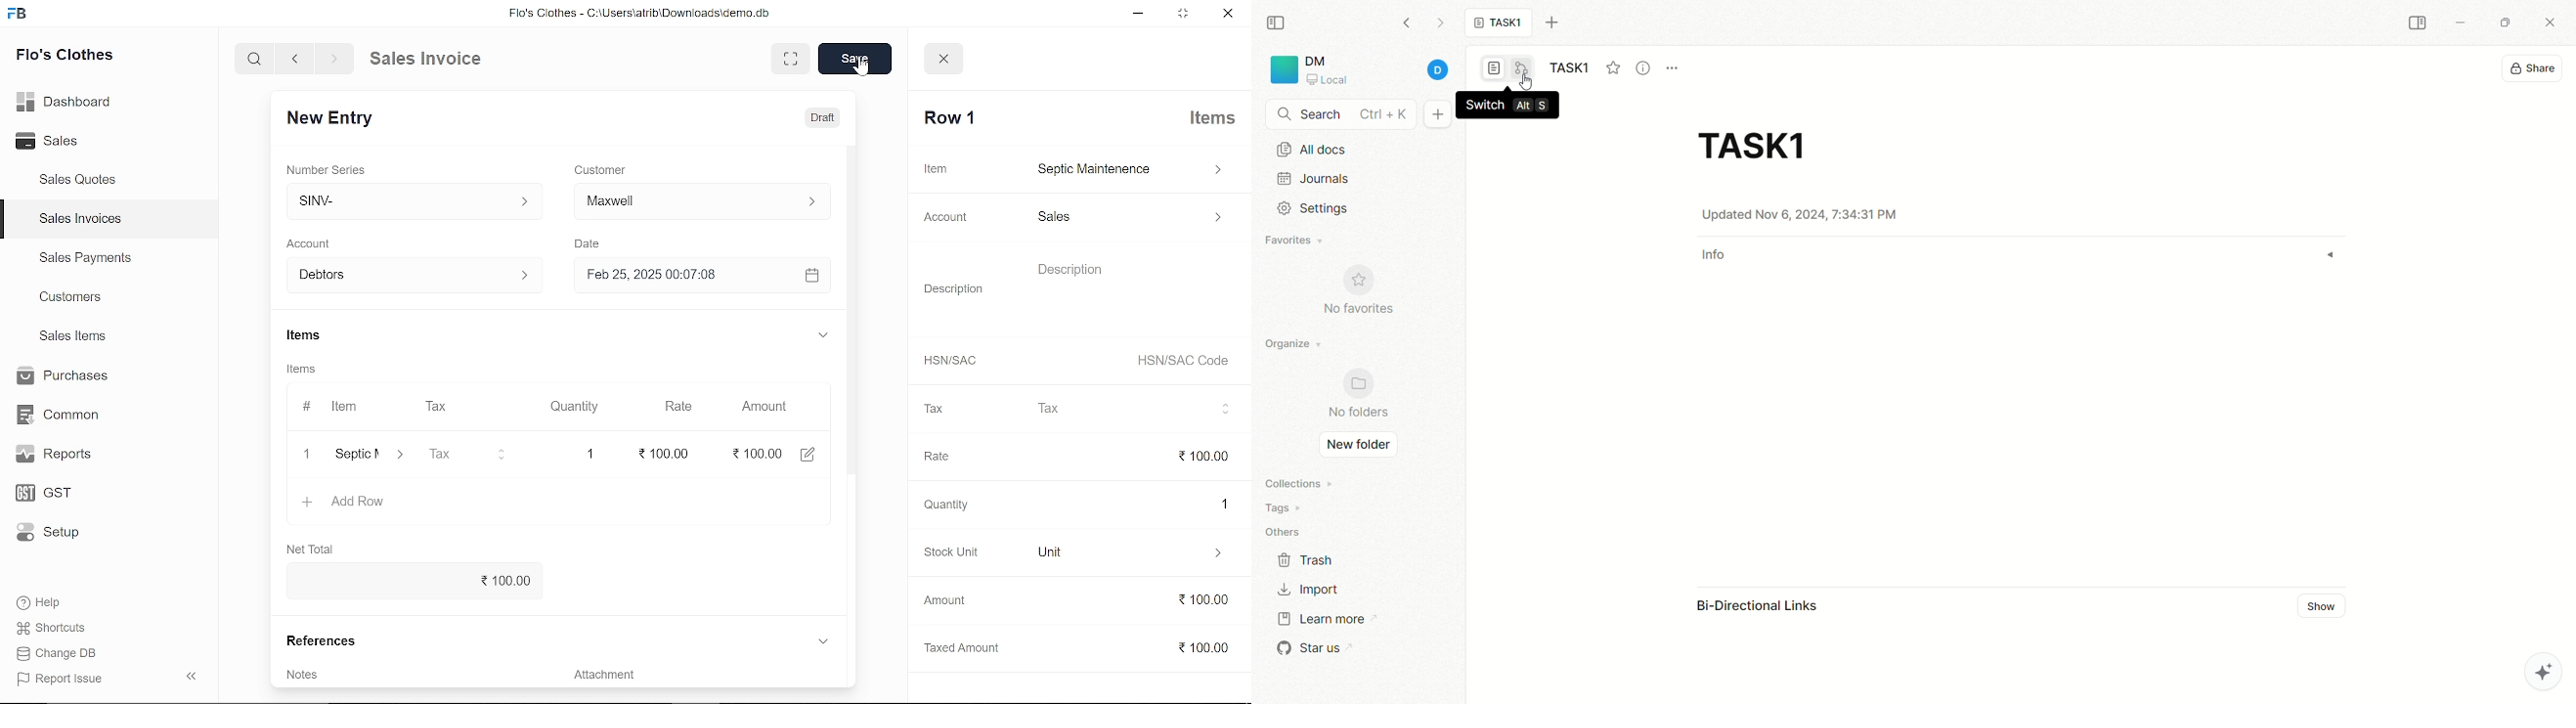 The width and height of the screenshot is (2576, 728). Describe the element at coordinates (329, 408) in the screenshot. I see `# Item` at that location.